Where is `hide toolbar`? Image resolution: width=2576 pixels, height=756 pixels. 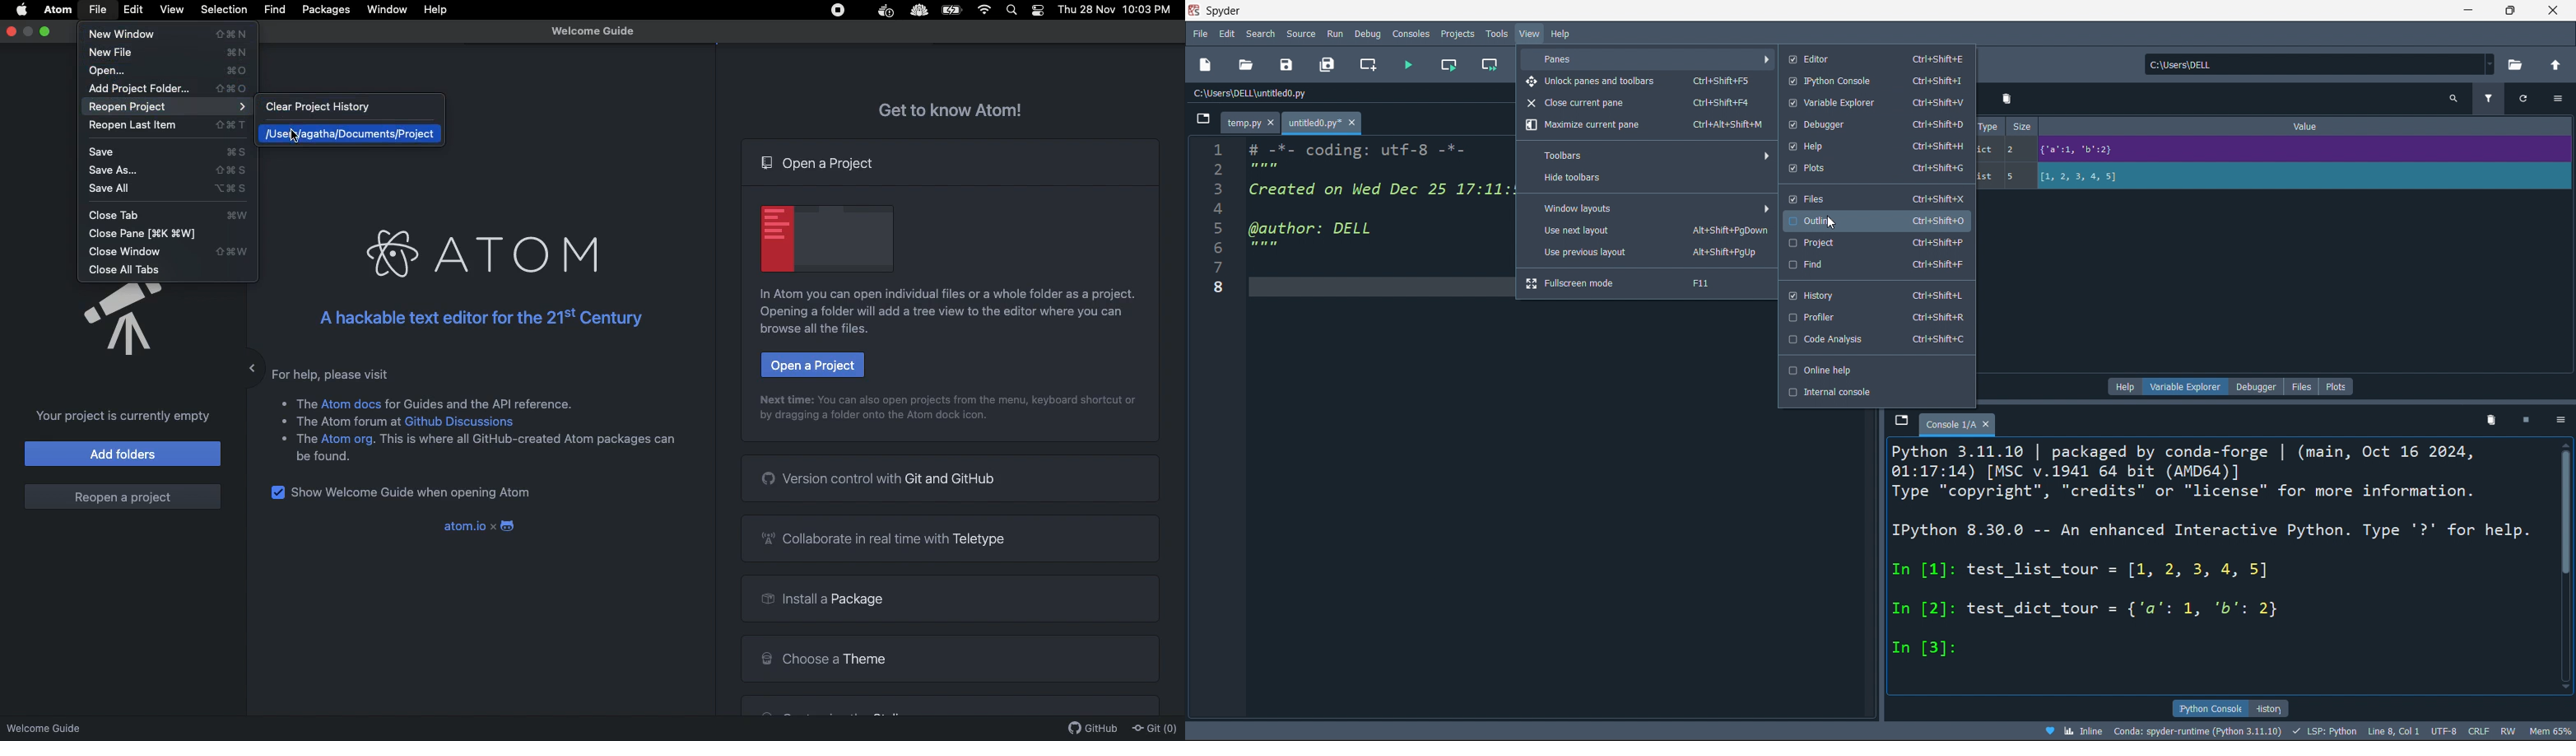
hide toolbar is located at coordinates (1647, 178).